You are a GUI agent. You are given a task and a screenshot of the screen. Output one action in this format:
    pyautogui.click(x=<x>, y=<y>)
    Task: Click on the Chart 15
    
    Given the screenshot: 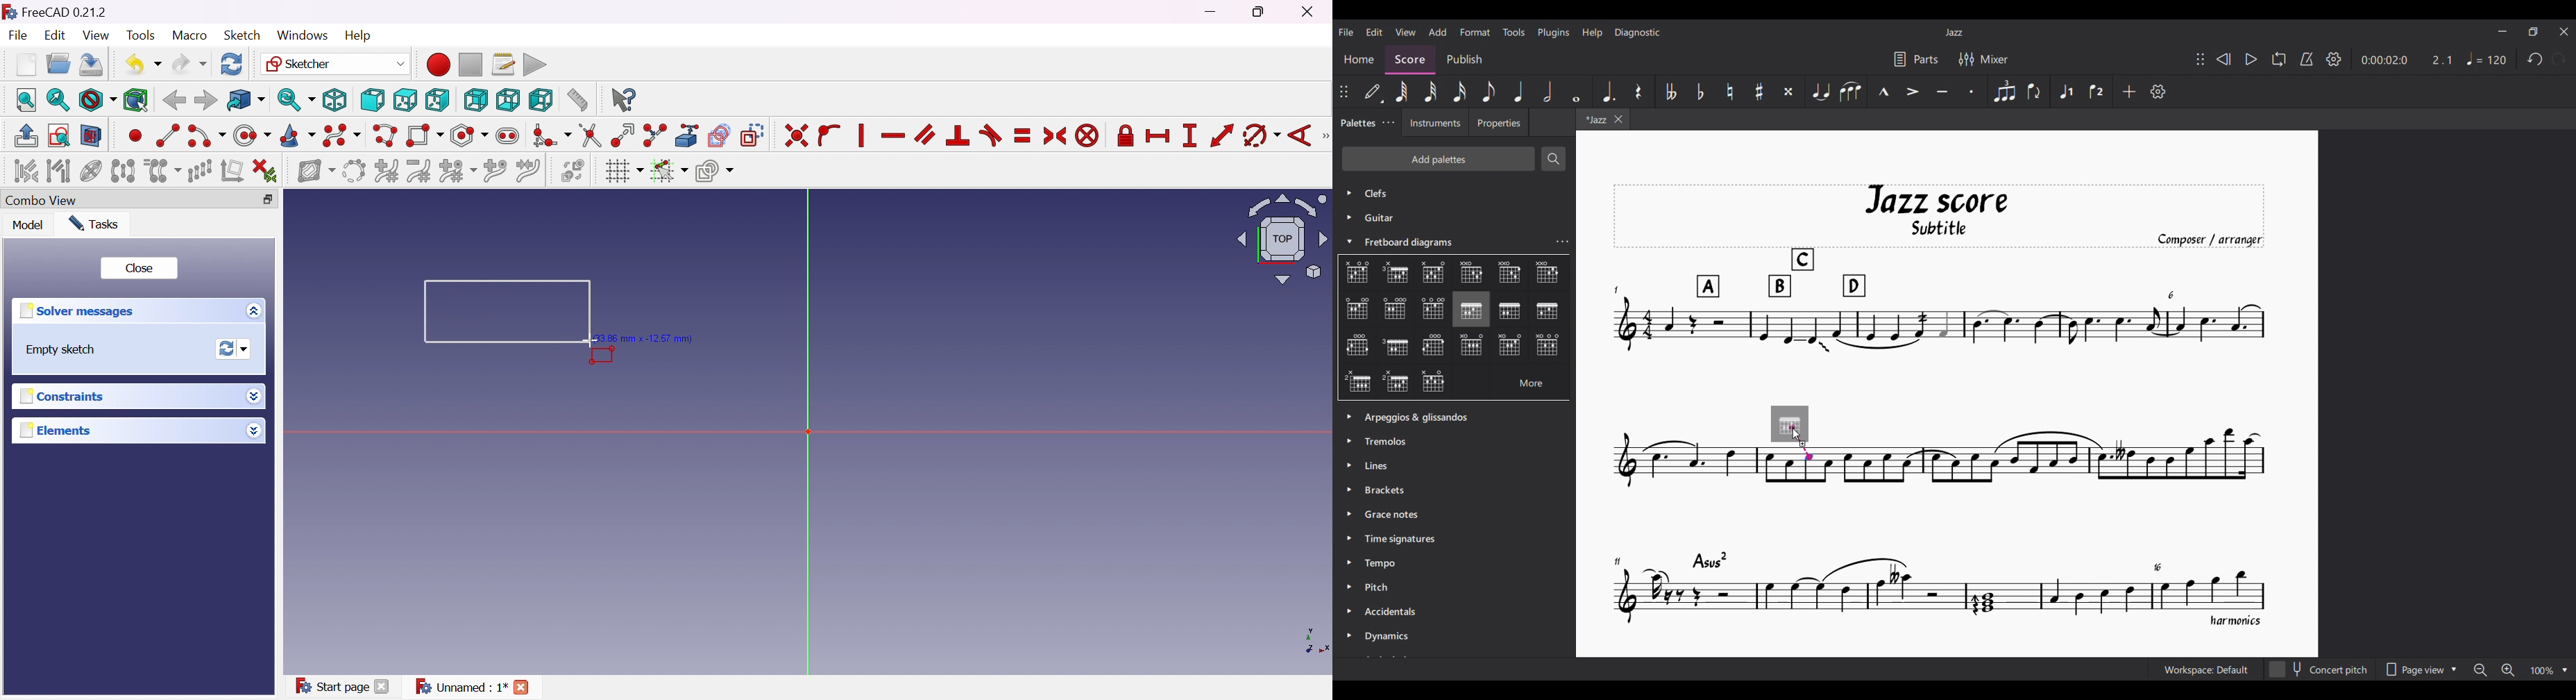 What is the action you would take?
    pyautogui.click(x=1476, y=347)
    